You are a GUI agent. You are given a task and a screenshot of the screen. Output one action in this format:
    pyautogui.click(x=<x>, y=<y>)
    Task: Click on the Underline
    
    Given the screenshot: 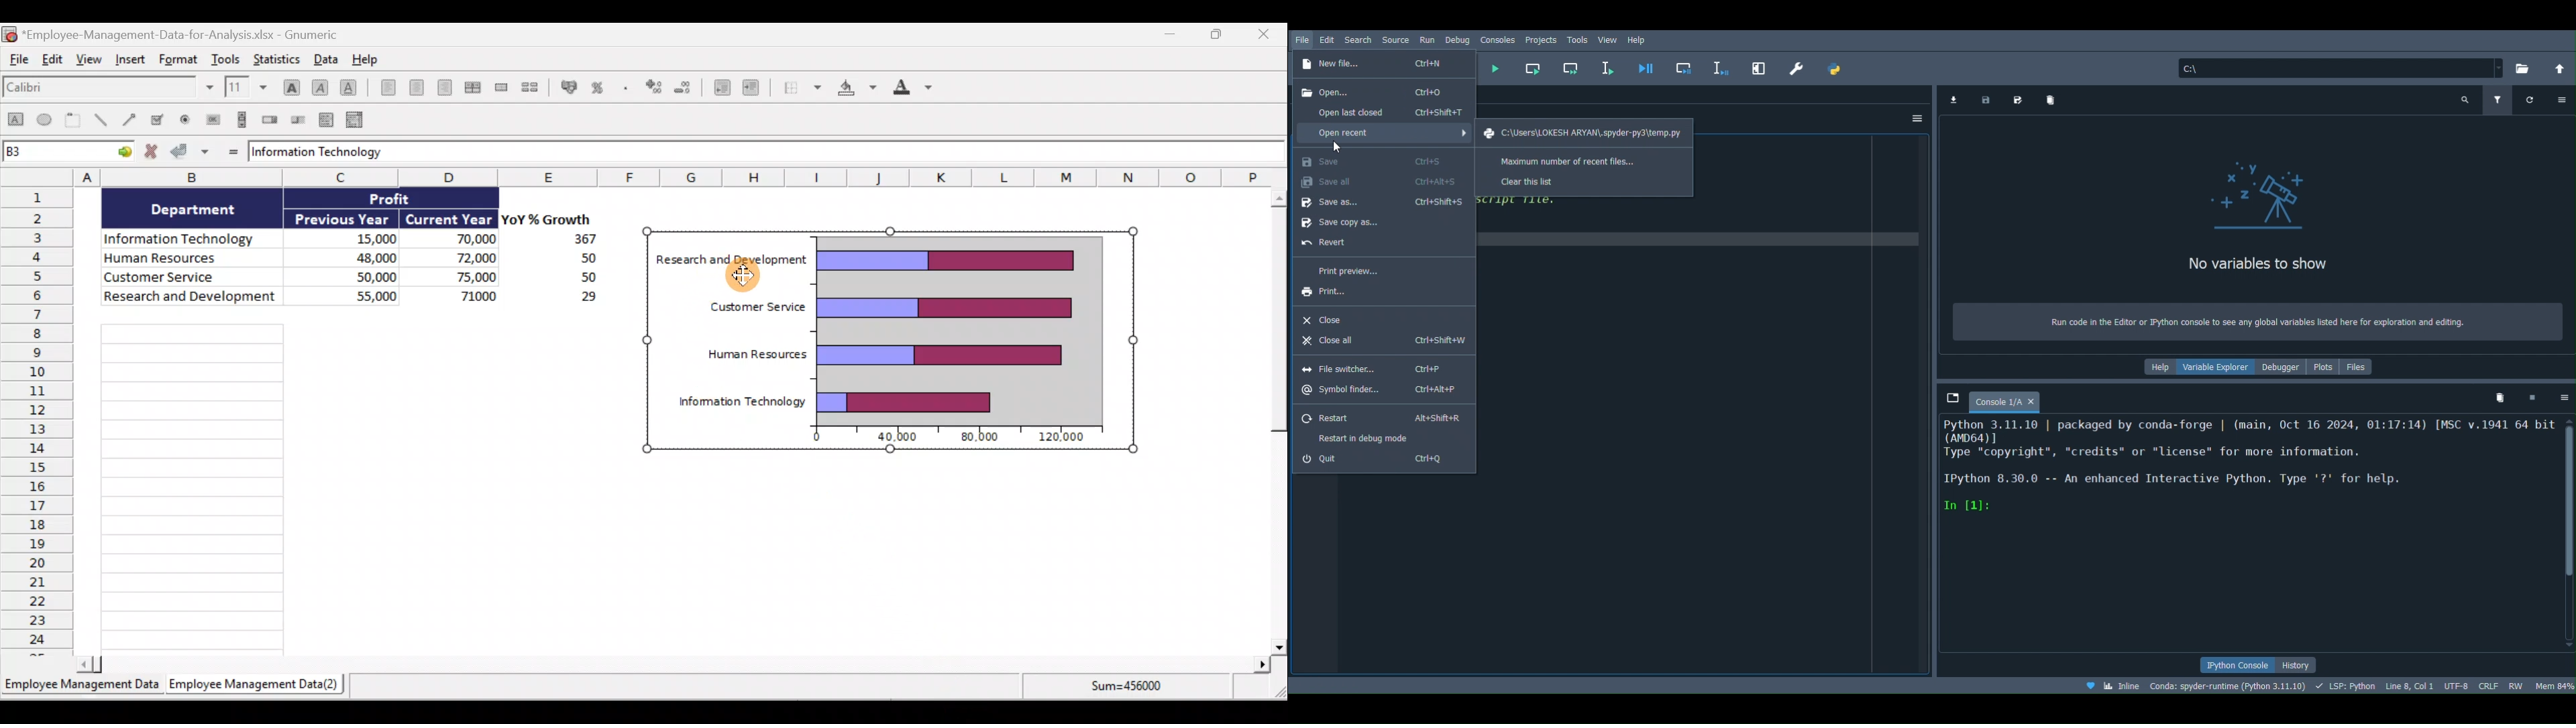 What is the action you would take?
    pyautogui.click(x=352, y=90)
    